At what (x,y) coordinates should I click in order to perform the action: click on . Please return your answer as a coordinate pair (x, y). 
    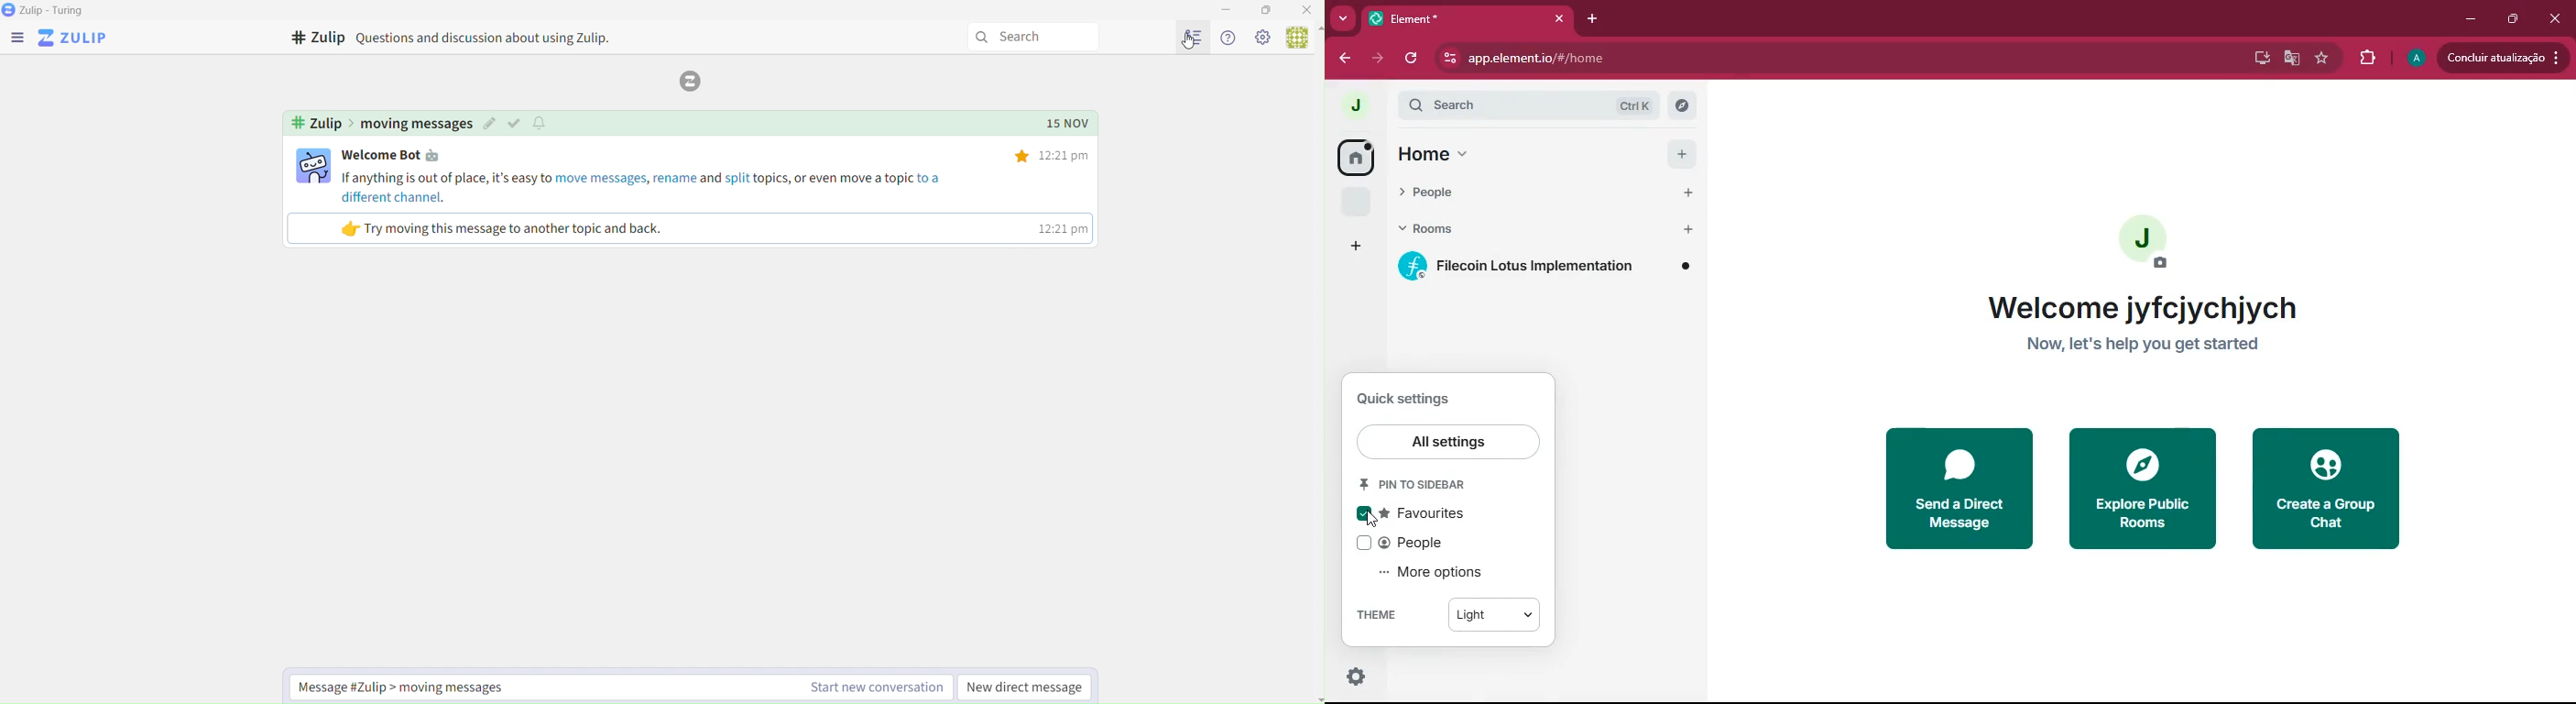
    Looking at the image, I should click on (1024, 157).